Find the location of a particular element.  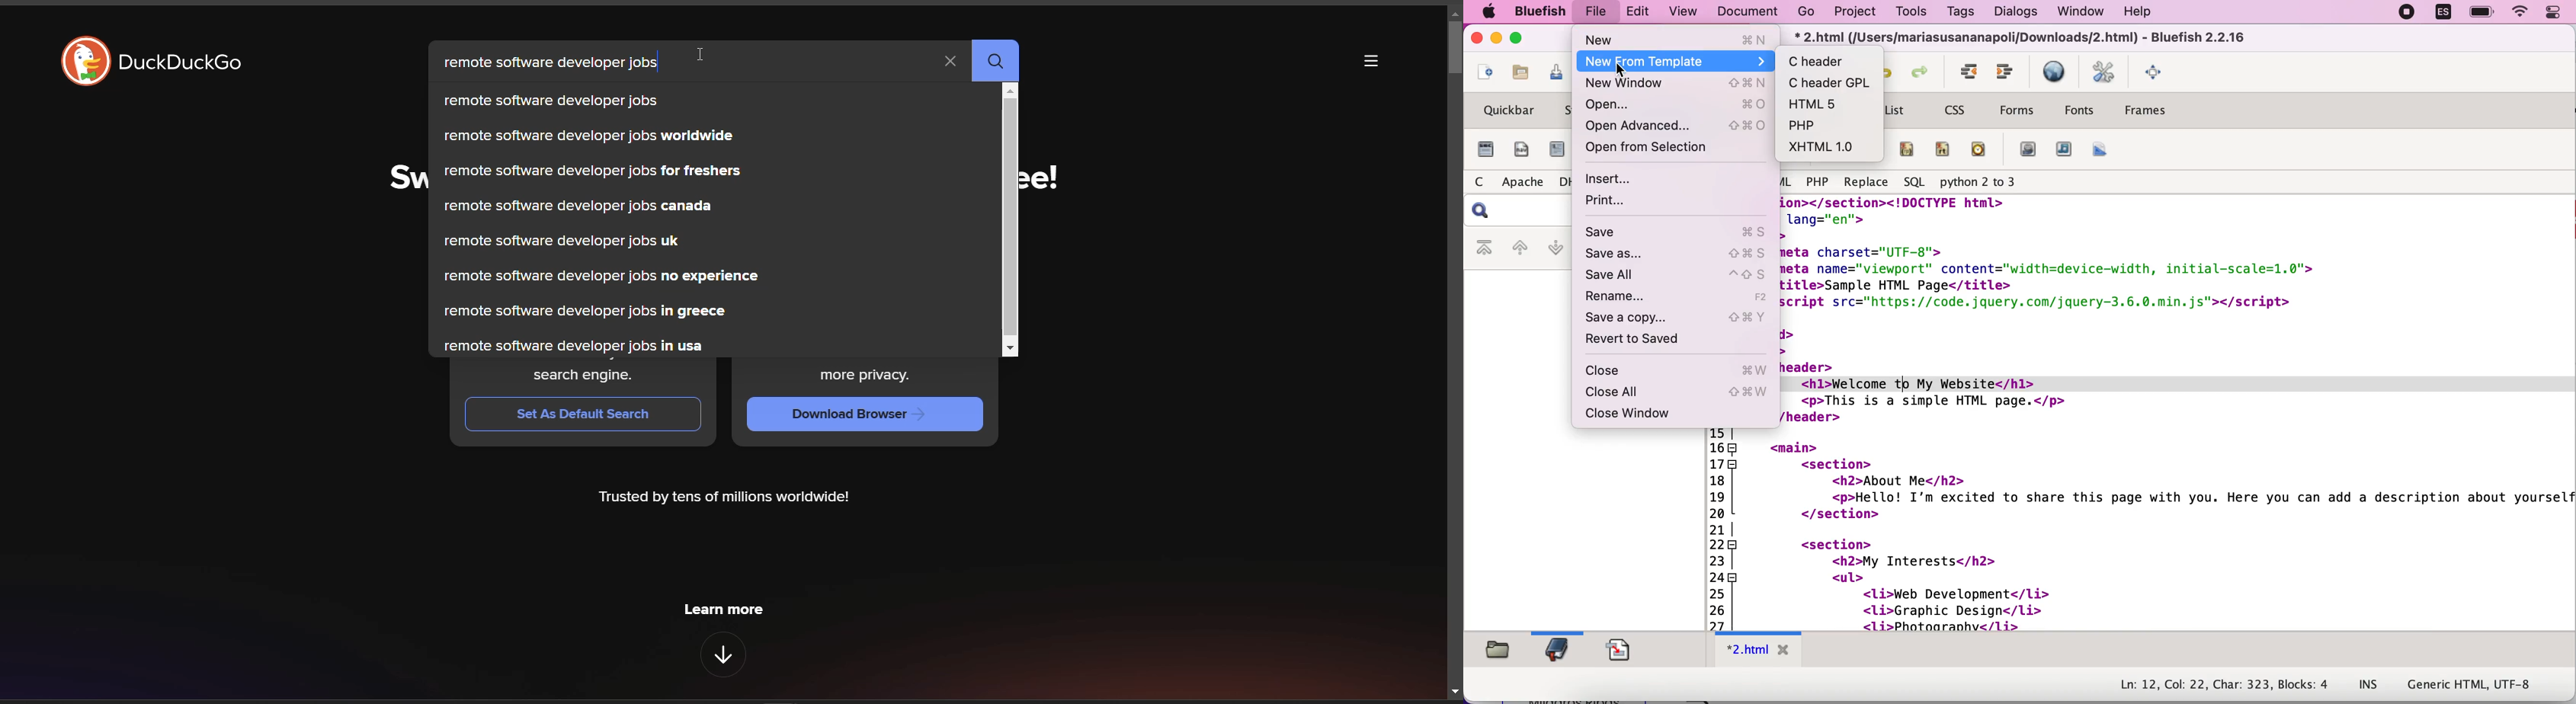

save a copy is located at coordinates (1682, 318).